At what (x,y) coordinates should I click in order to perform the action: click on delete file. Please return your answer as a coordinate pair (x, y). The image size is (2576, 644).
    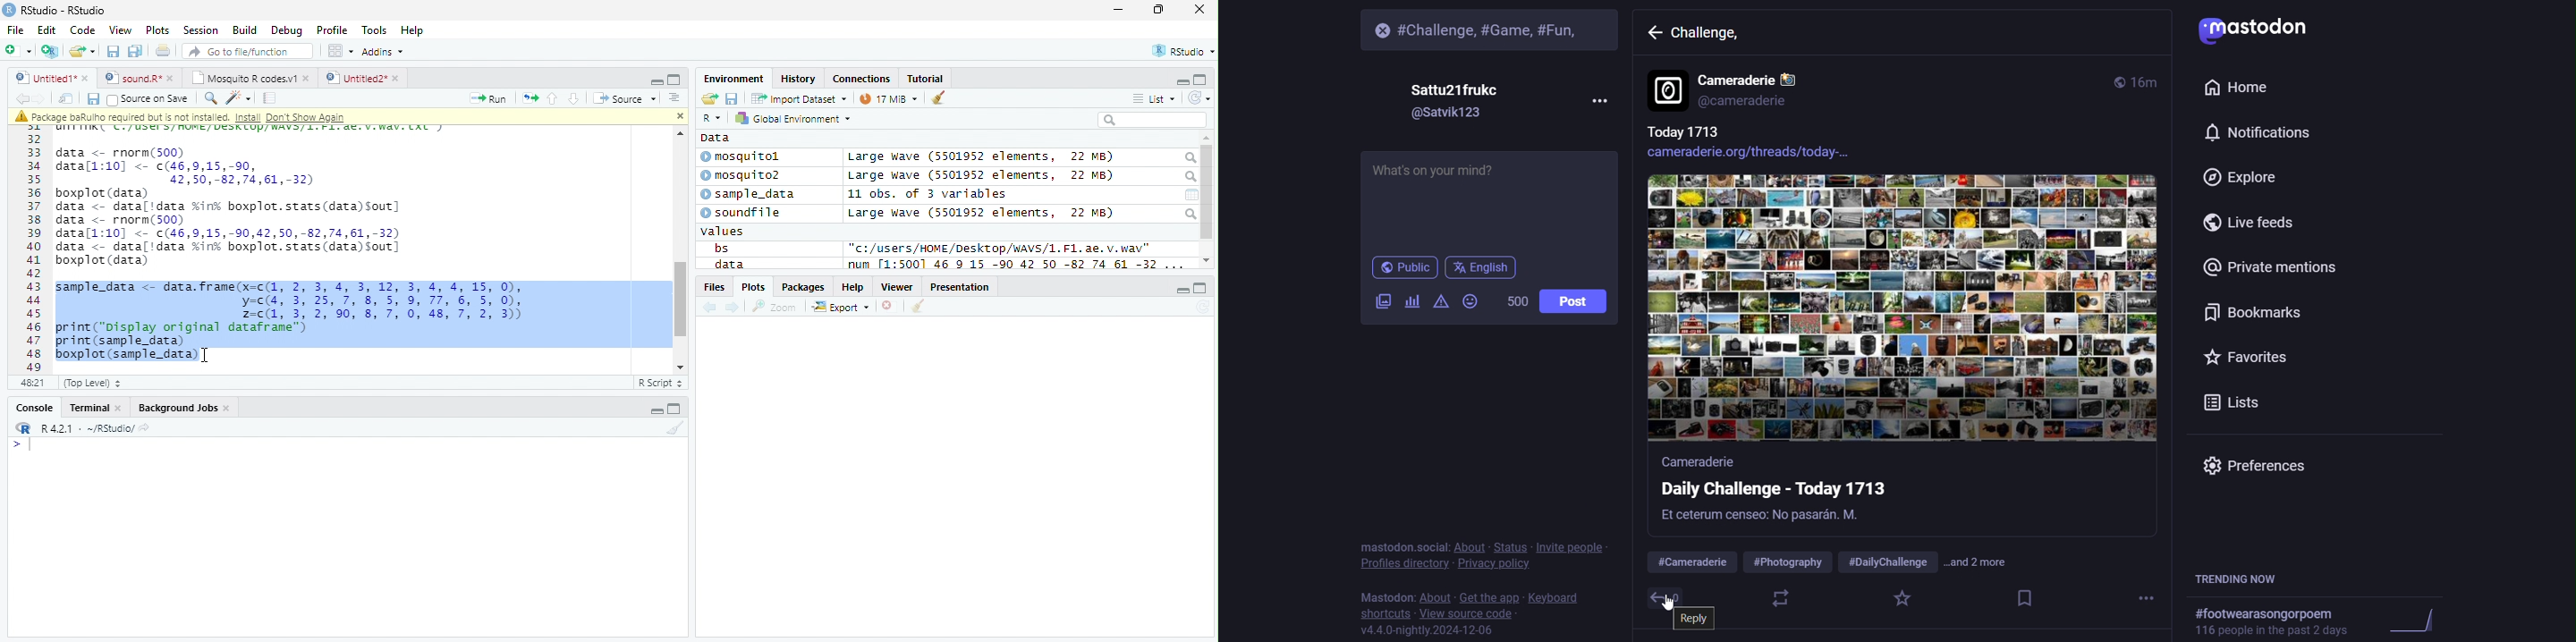
    Looking at the image, I should click on (891, 306).